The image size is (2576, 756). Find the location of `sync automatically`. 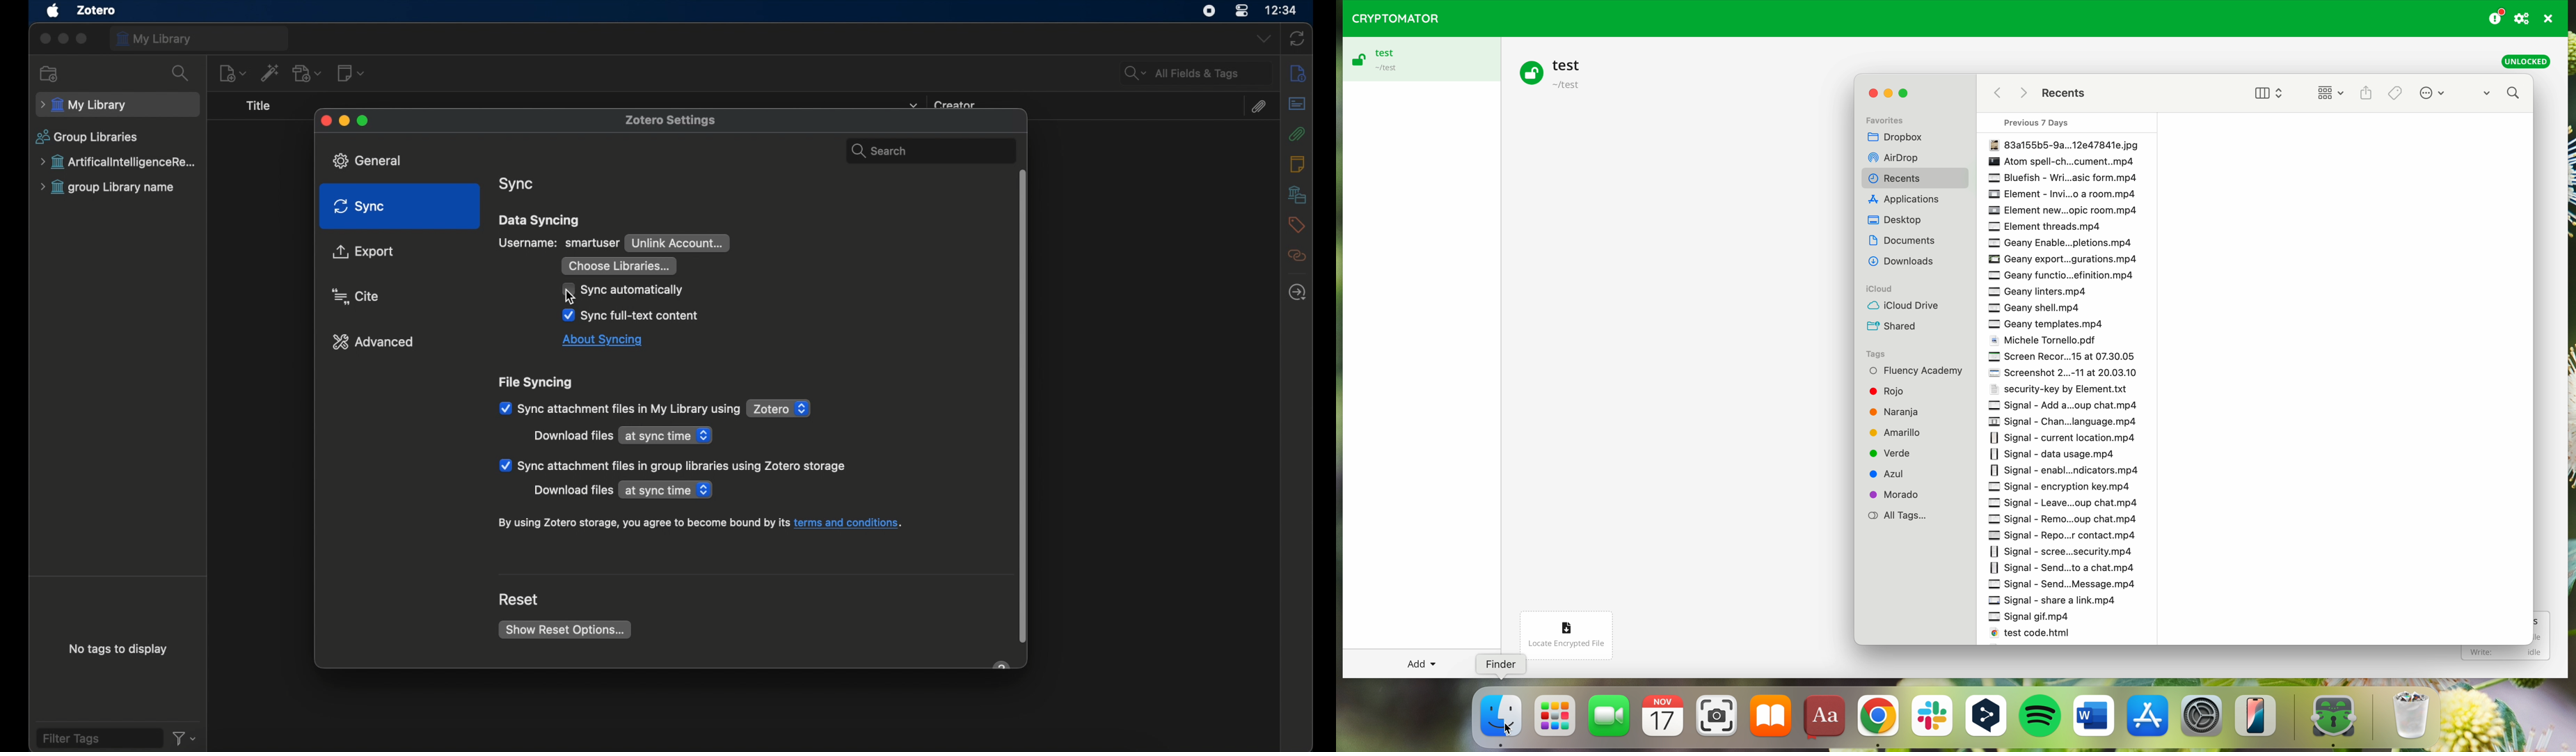

sync automatically is located at coordinates (624, 290).